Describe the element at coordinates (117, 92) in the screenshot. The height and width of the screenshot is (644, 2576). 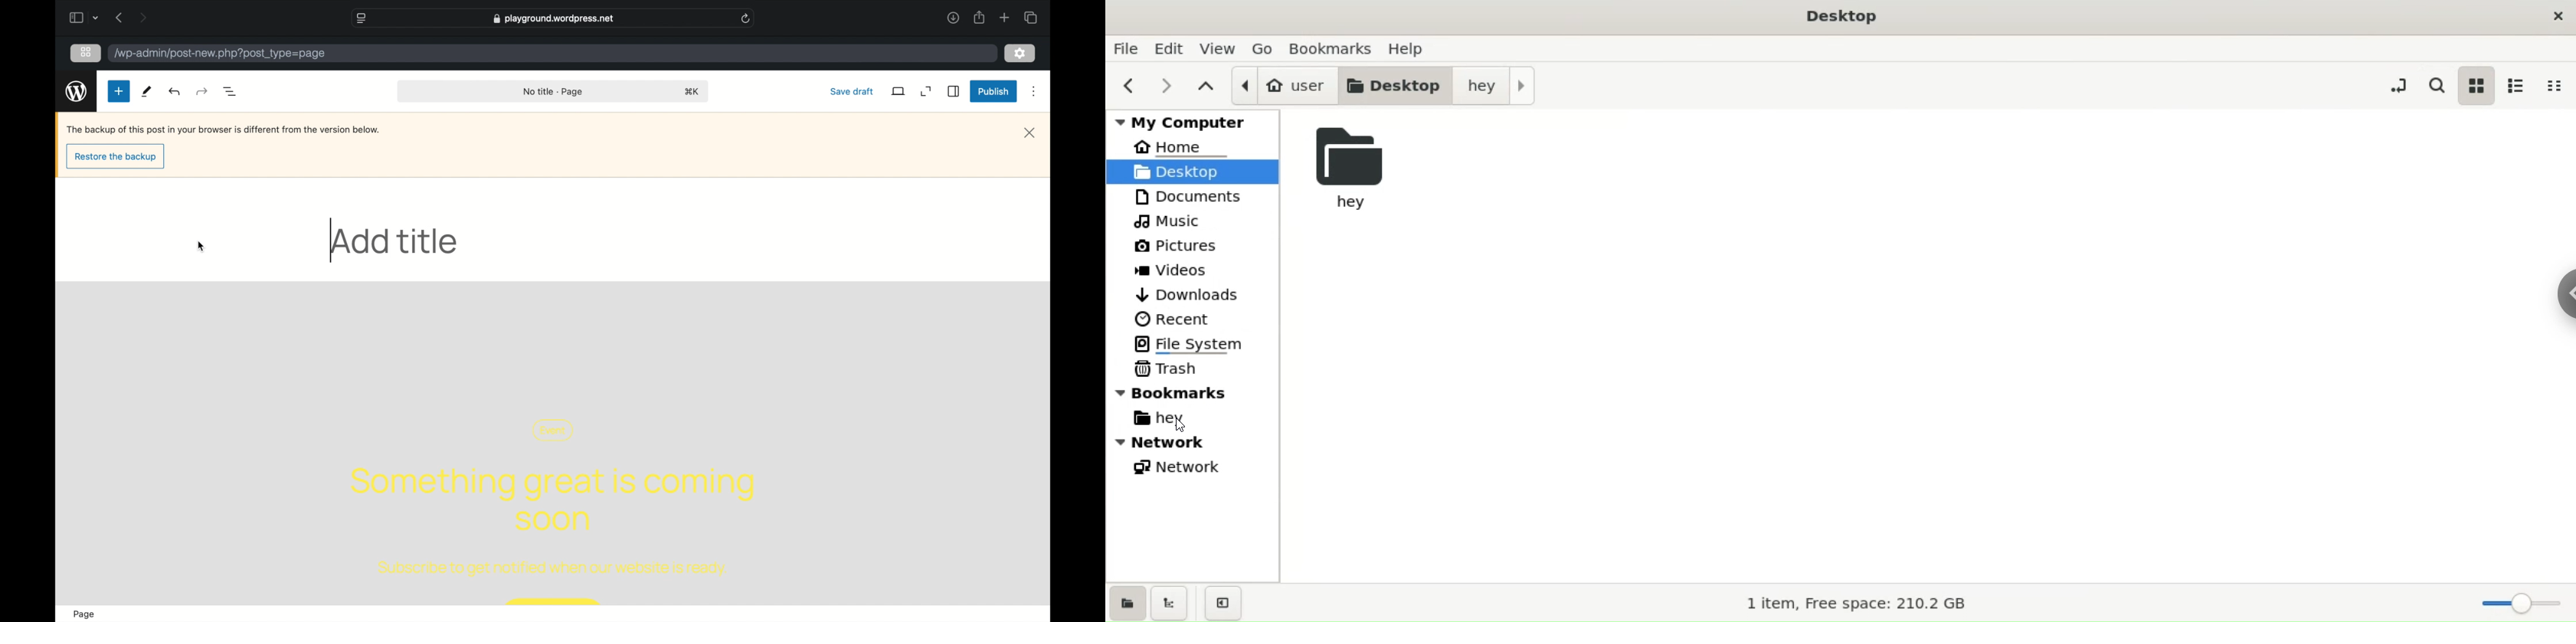
I see `new` at that location.